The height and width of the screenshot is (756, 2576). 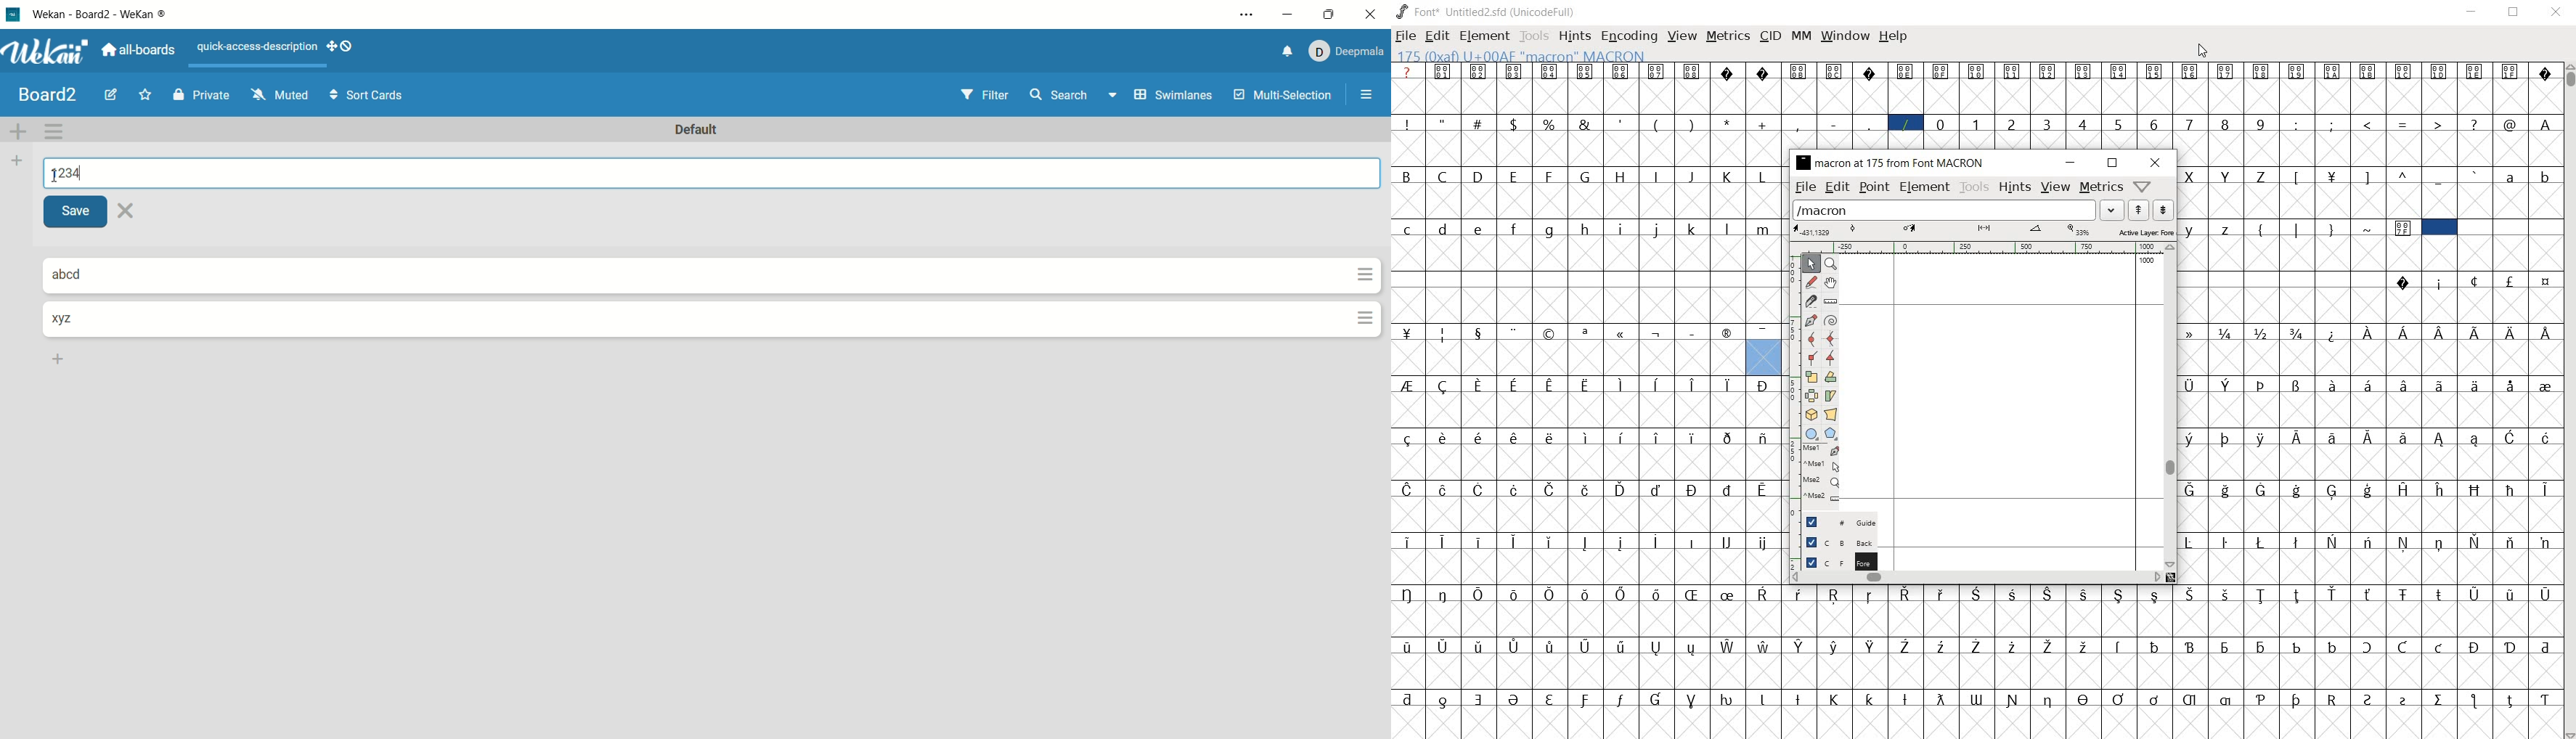 What do you see at coordinates (1873, 647) in the screenshot?
I see `Symbol` at bounding box center [1873, 647].